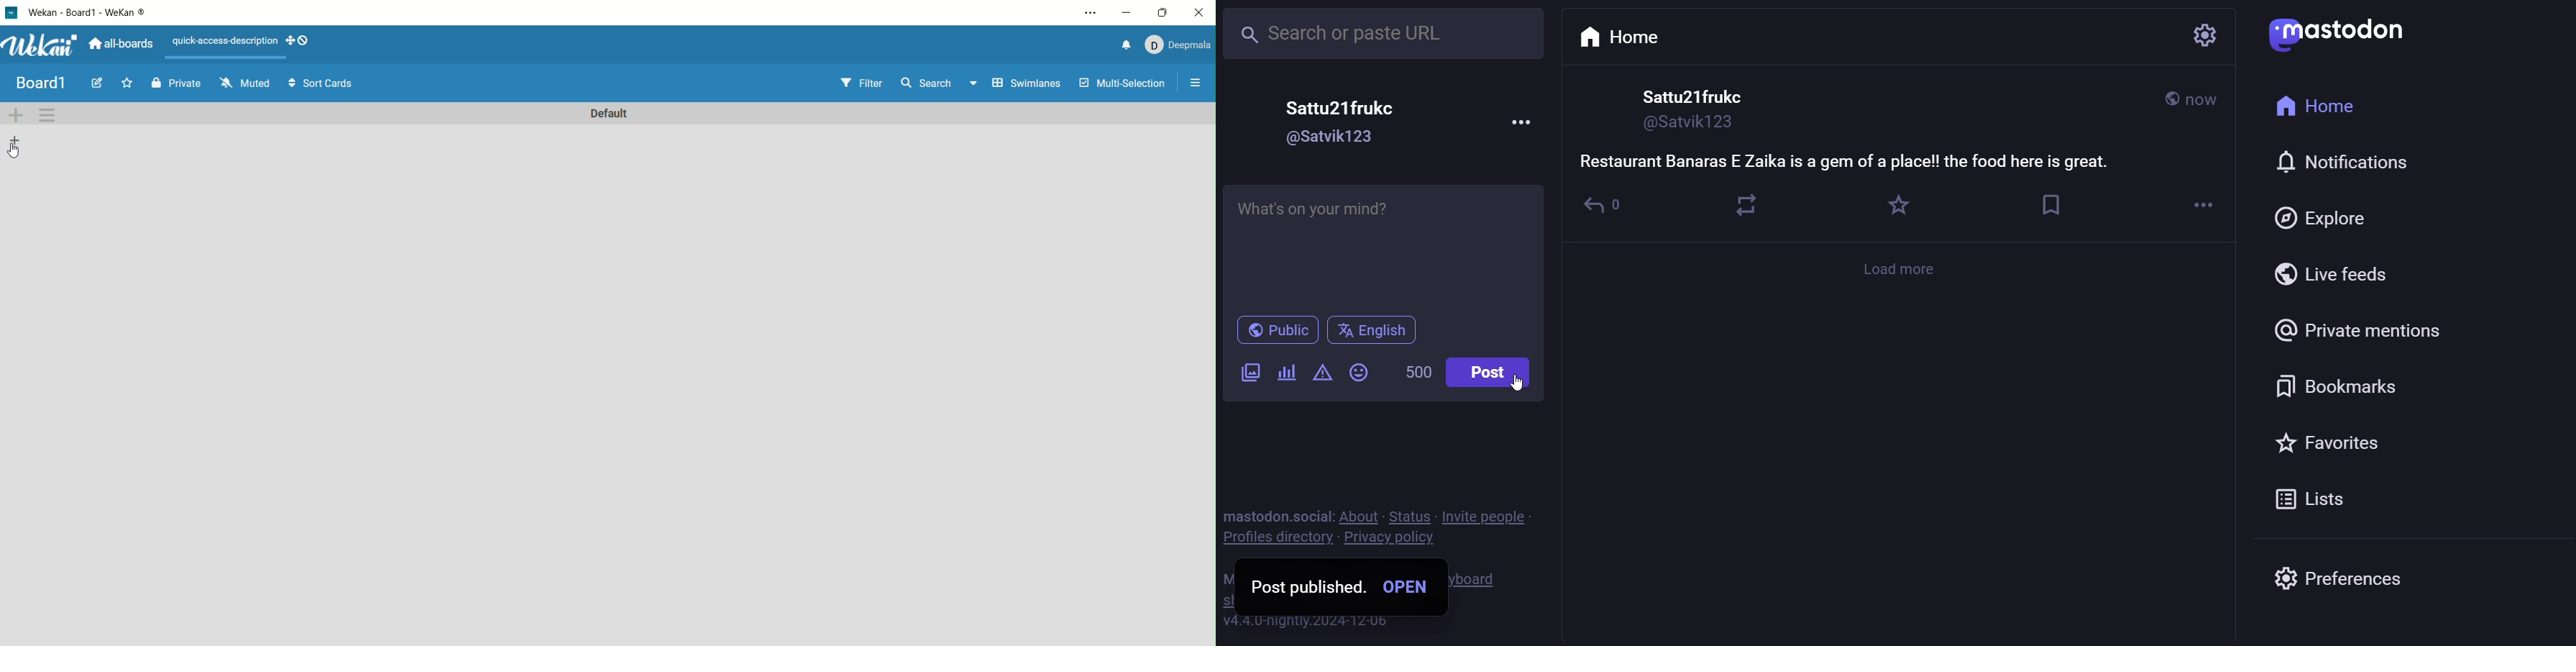  I want to click on invite people, so click(1485, 517).